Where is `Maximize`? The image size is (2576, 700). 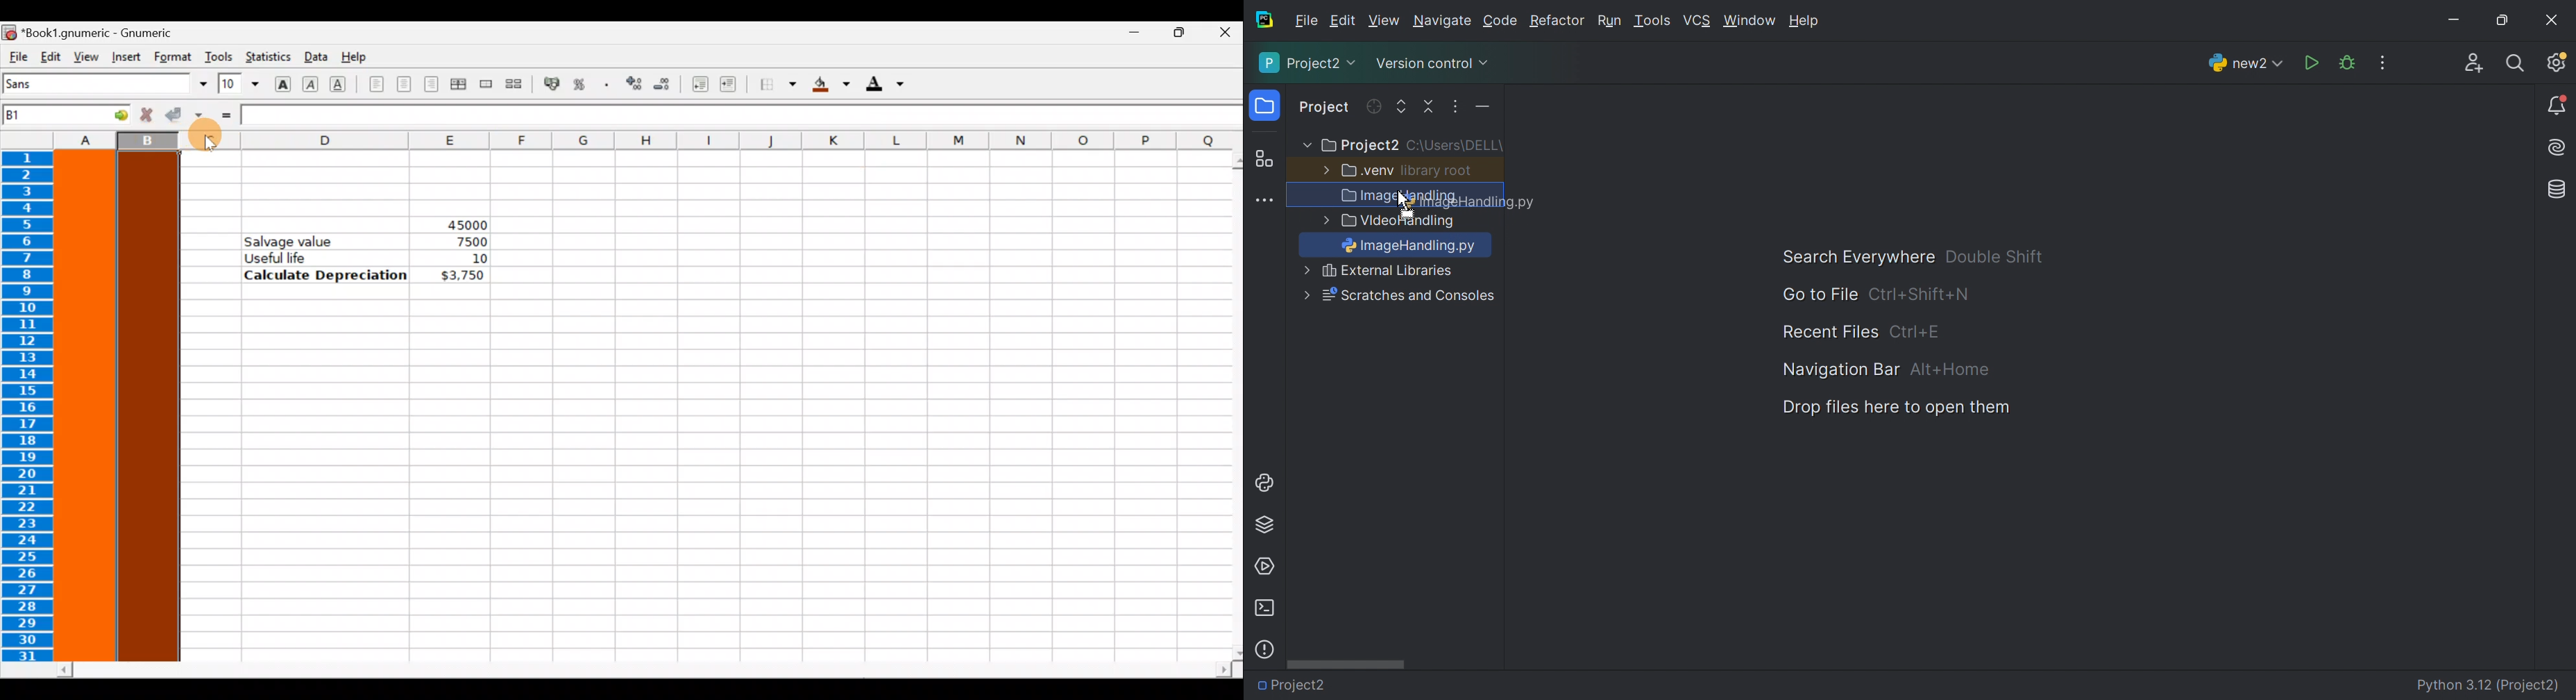
Maximize is located at coordinates (1176, 36).